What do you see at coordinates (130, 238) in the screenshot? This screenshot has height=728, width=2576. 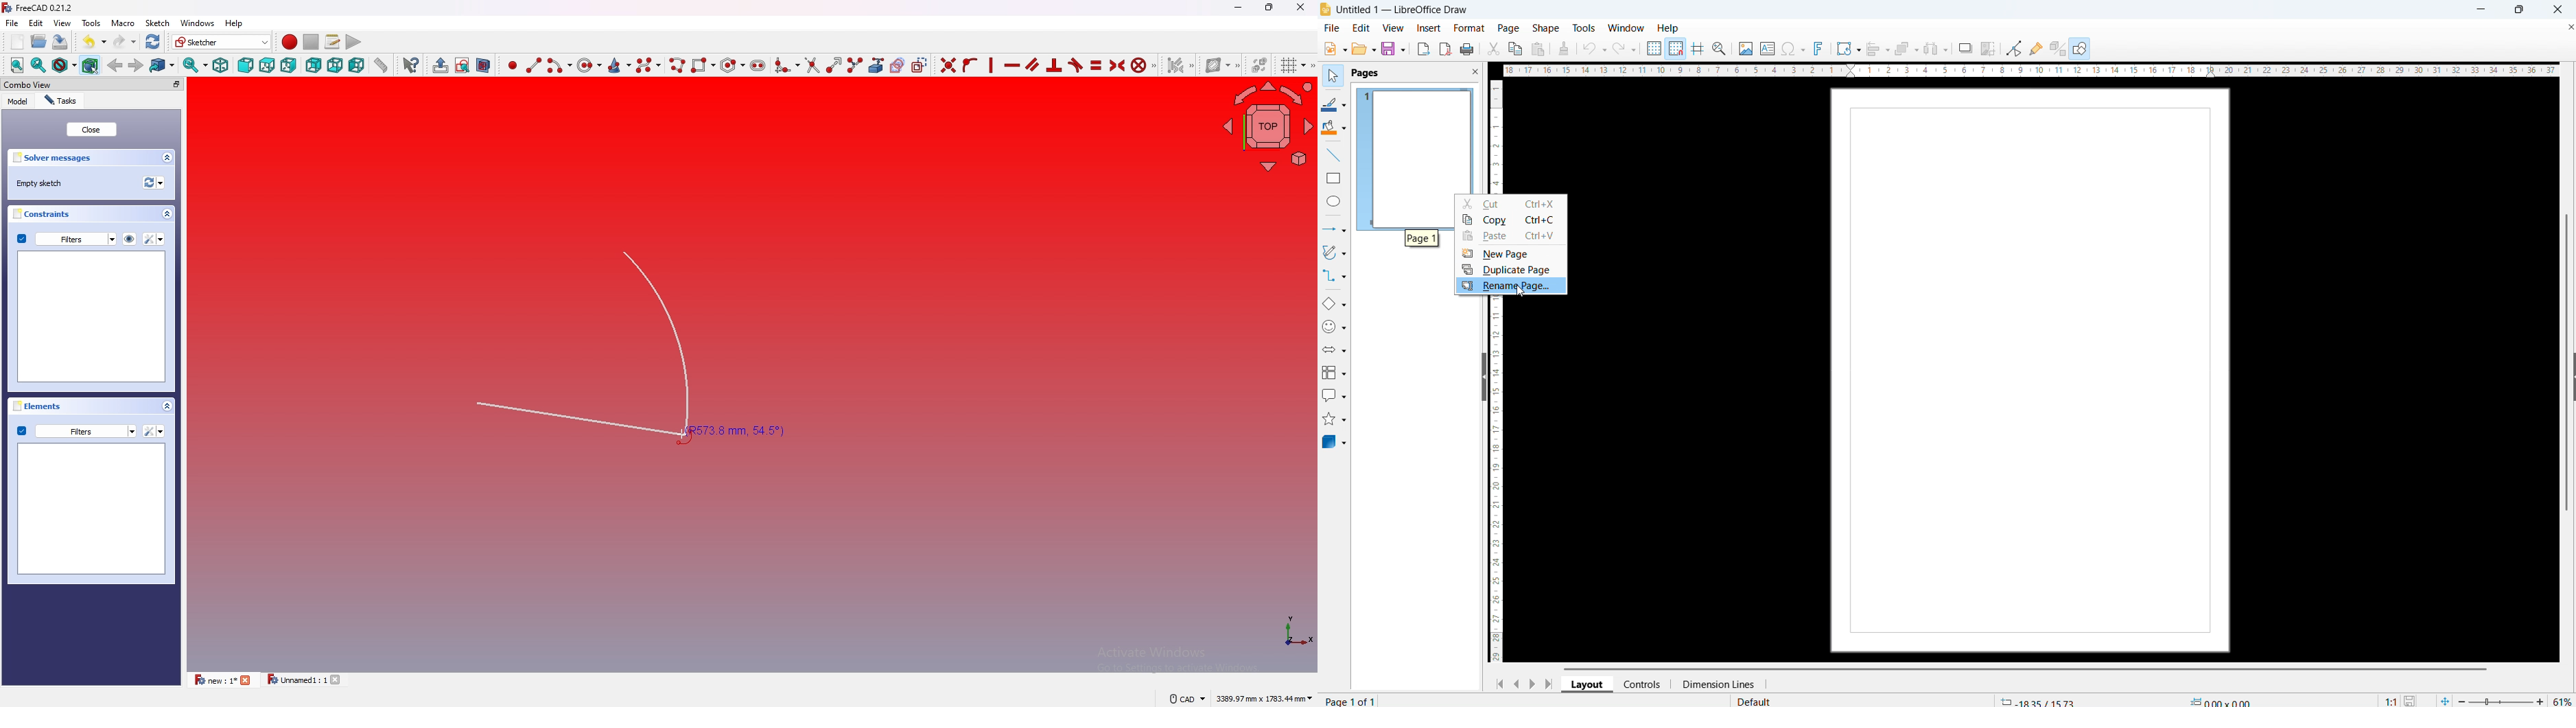 I see `hide all listed constraints` at bounding box center [130, 238].